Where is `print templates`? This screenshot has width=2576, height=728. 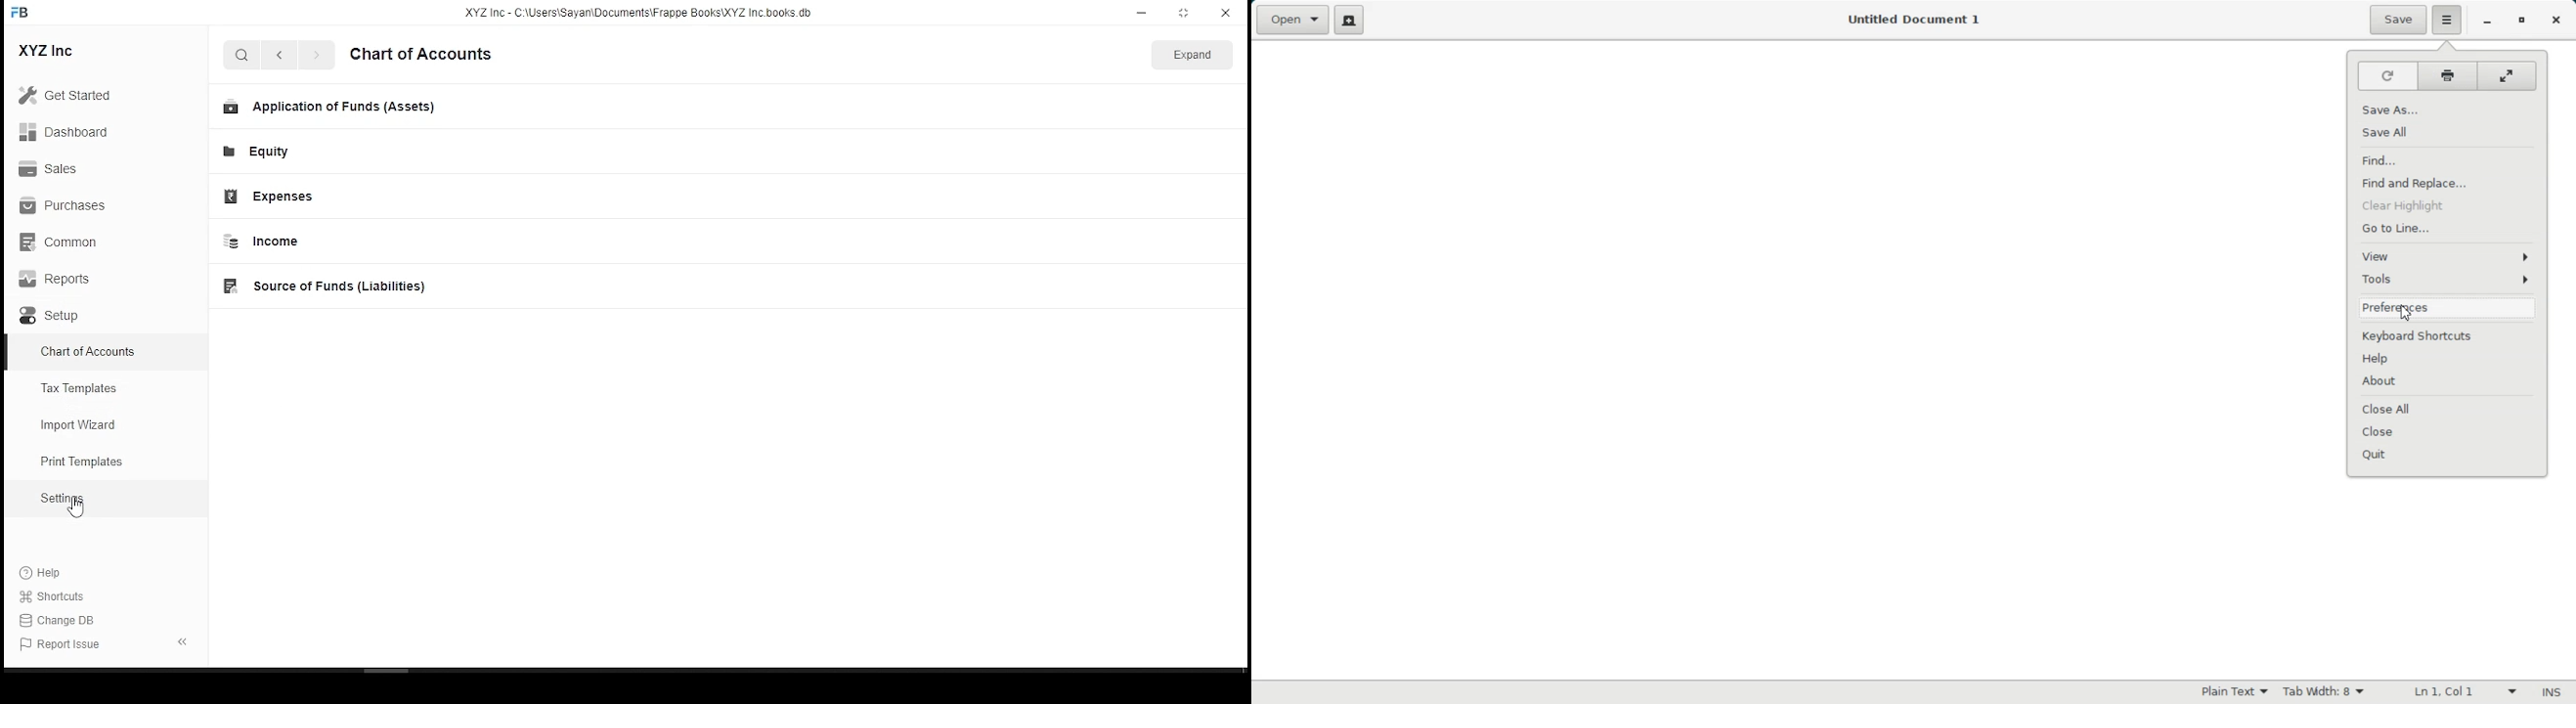
print templates is located at coordinates (77, 462).